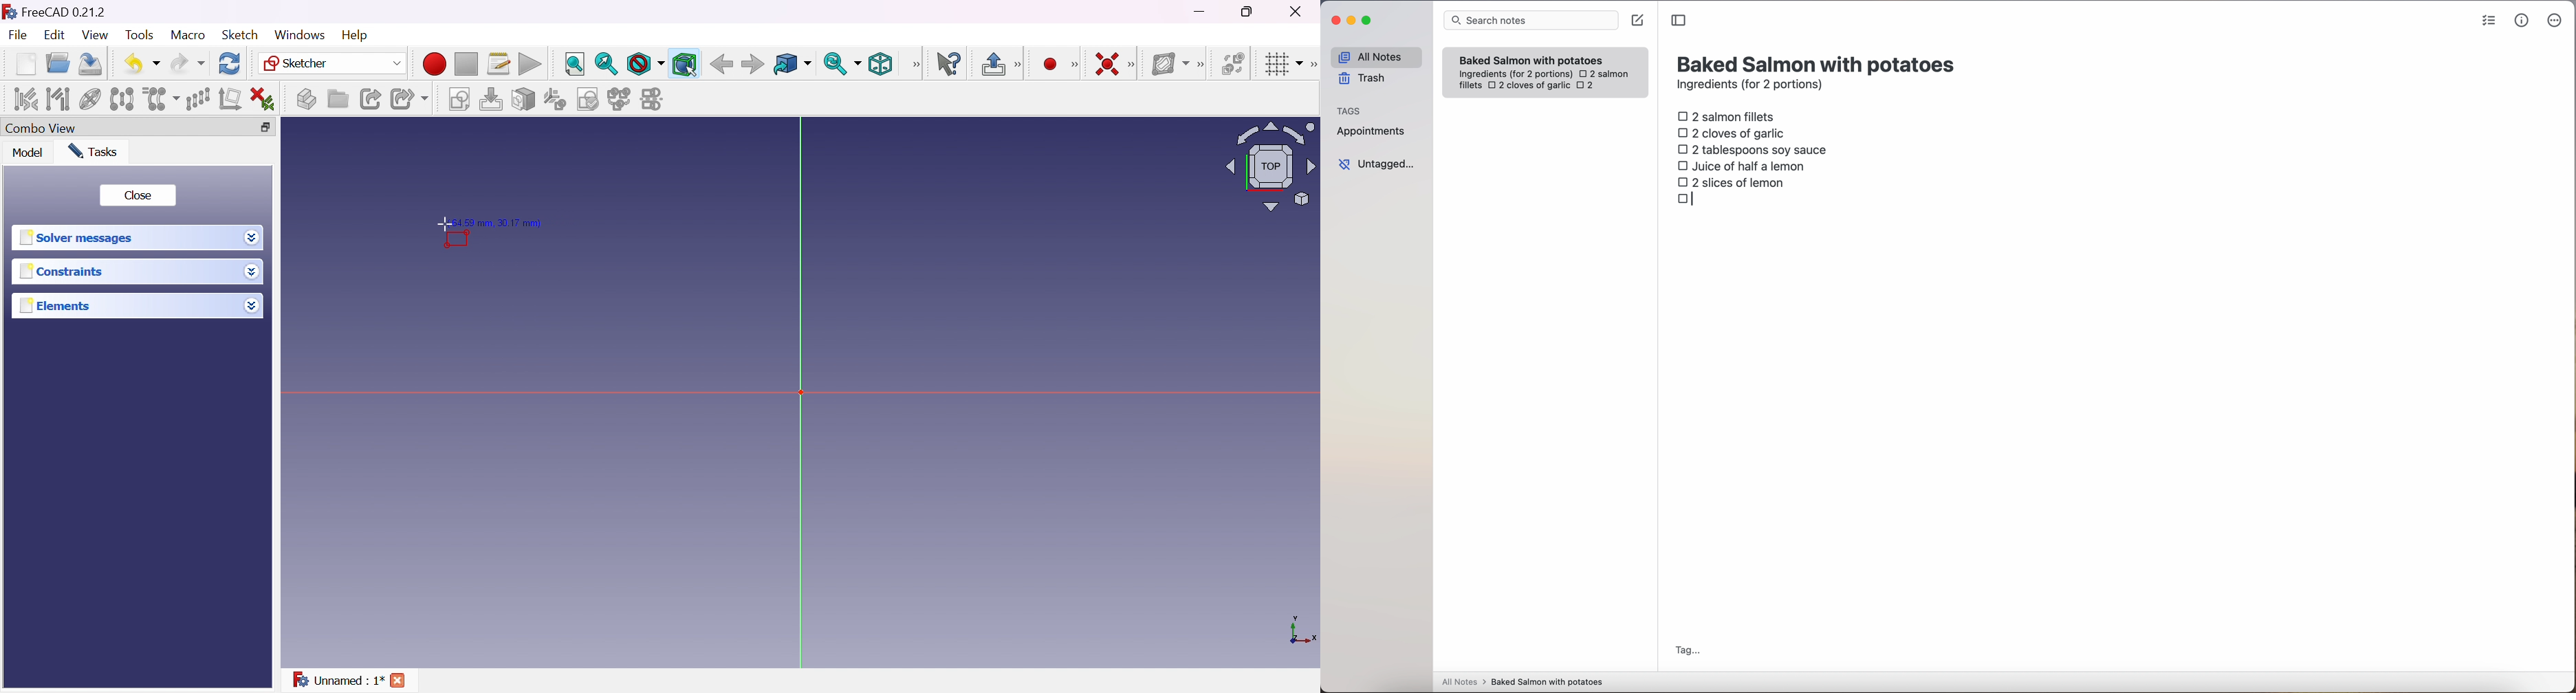  What do you see at coordinates (752, 65) in the screenshot?
I see `Forward` at bounding box center [752, 65].